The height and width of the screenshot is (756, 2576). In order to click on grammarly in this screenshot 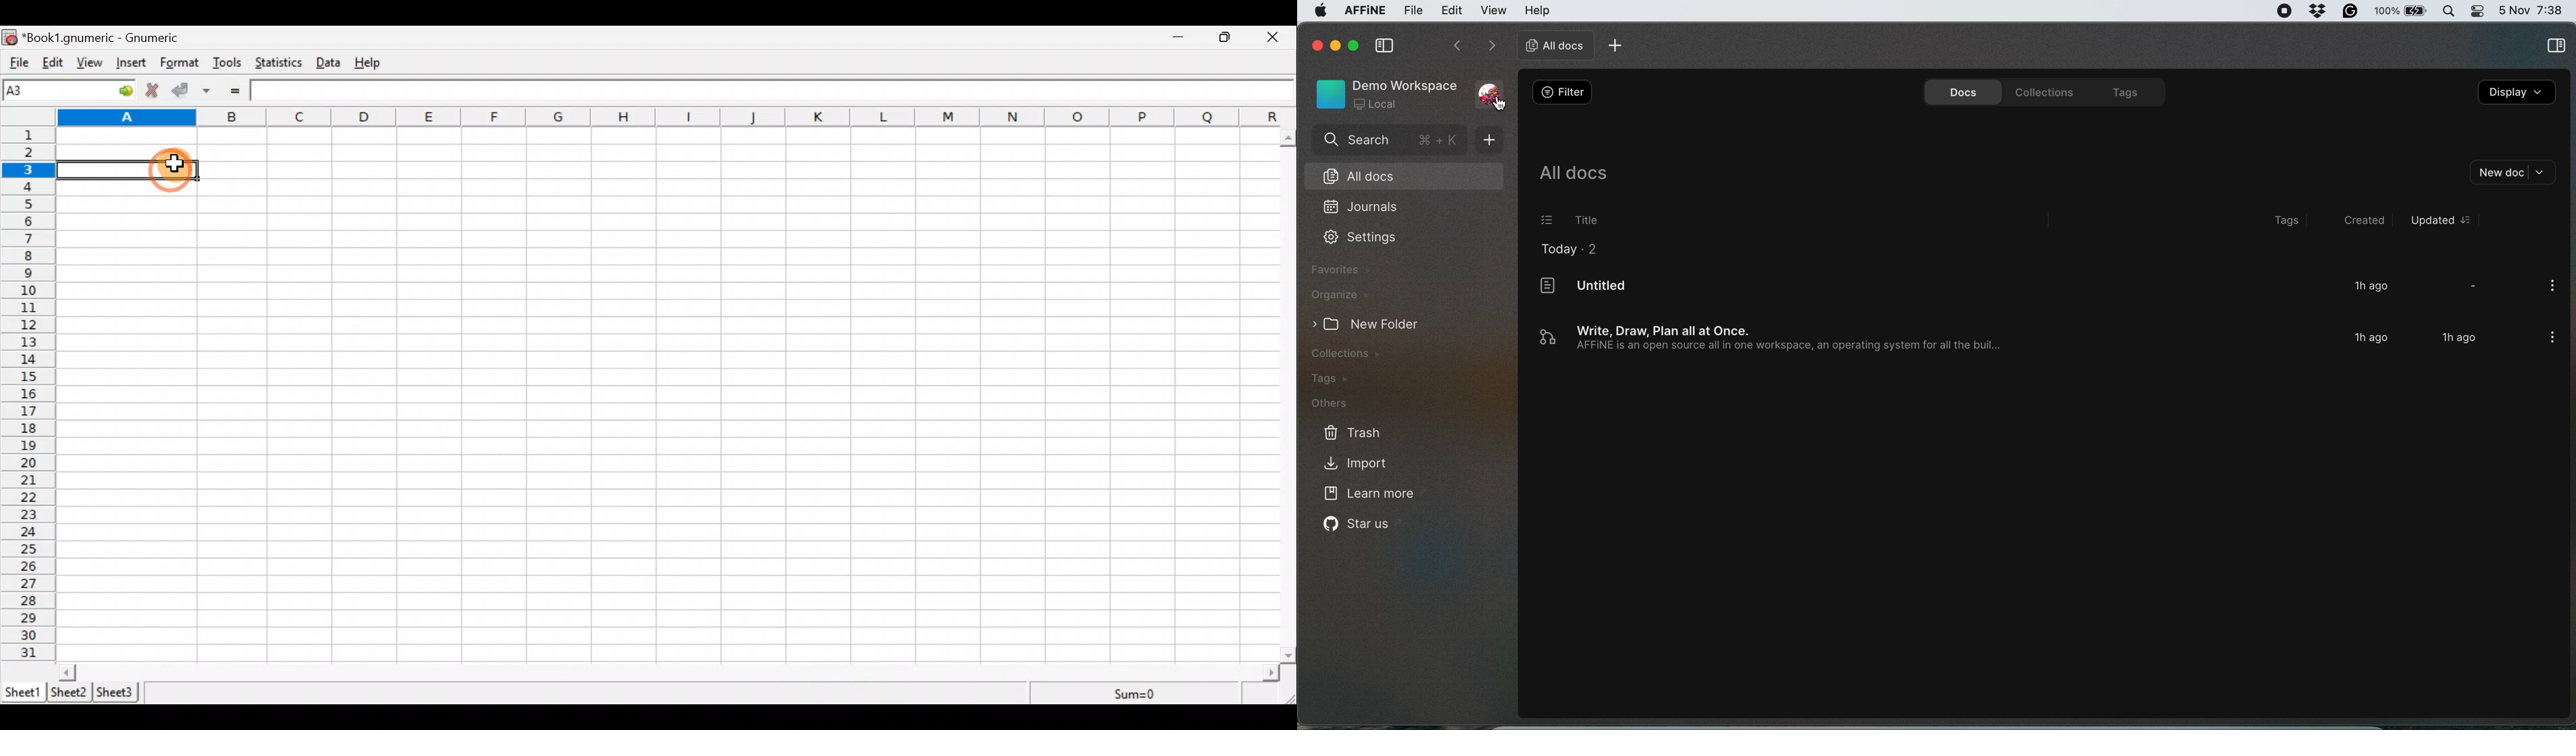, I will do `click(2352, 12)`.